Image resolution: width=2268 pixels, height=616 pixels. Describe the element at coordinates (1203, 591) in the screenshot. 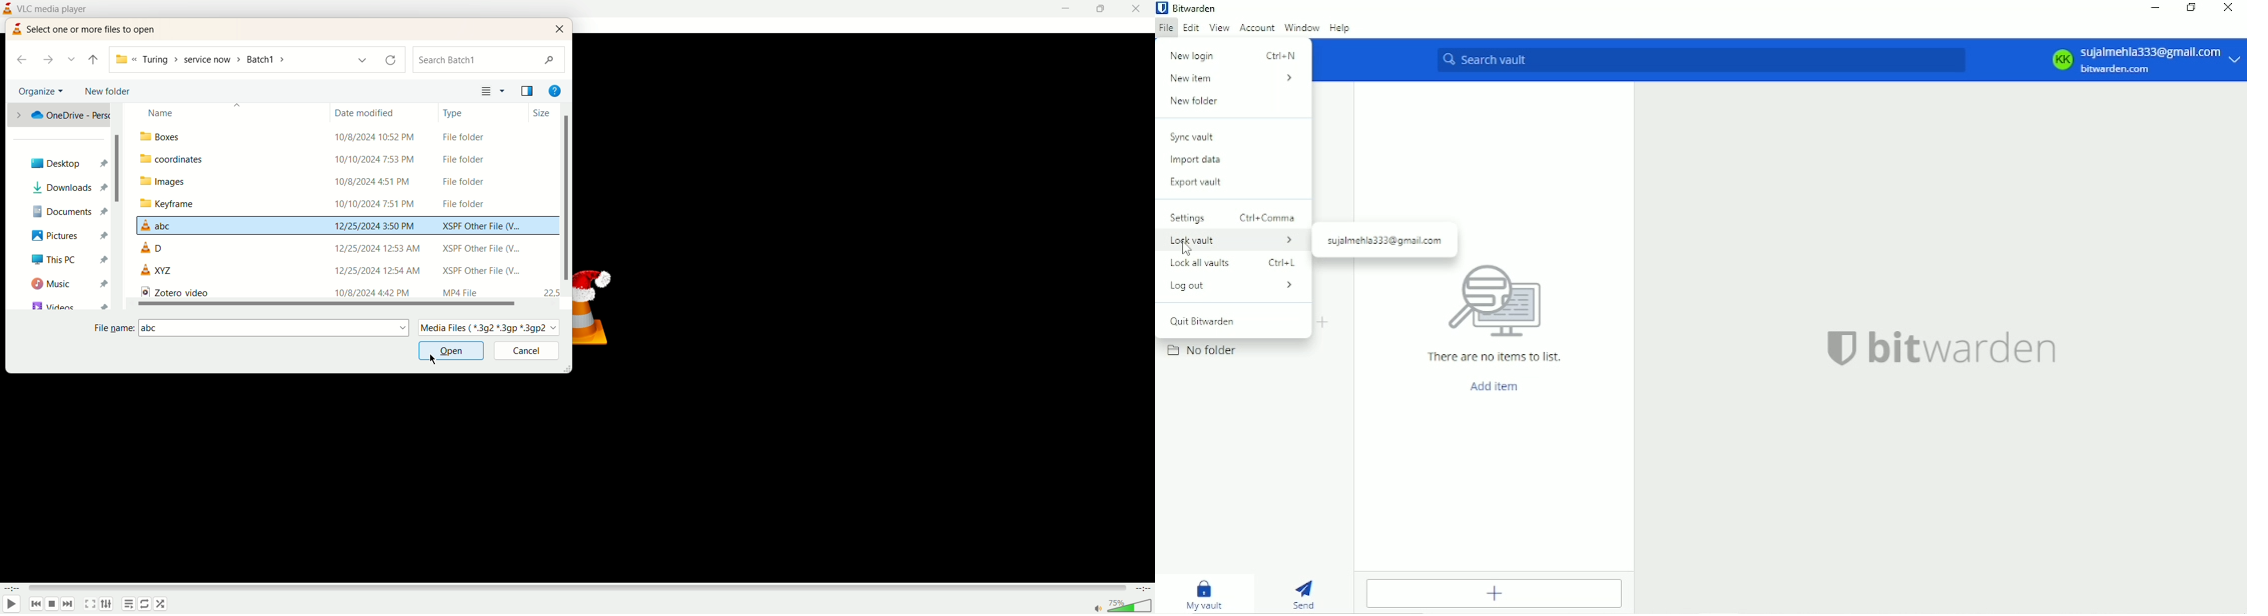

I see `My vault` at that location.